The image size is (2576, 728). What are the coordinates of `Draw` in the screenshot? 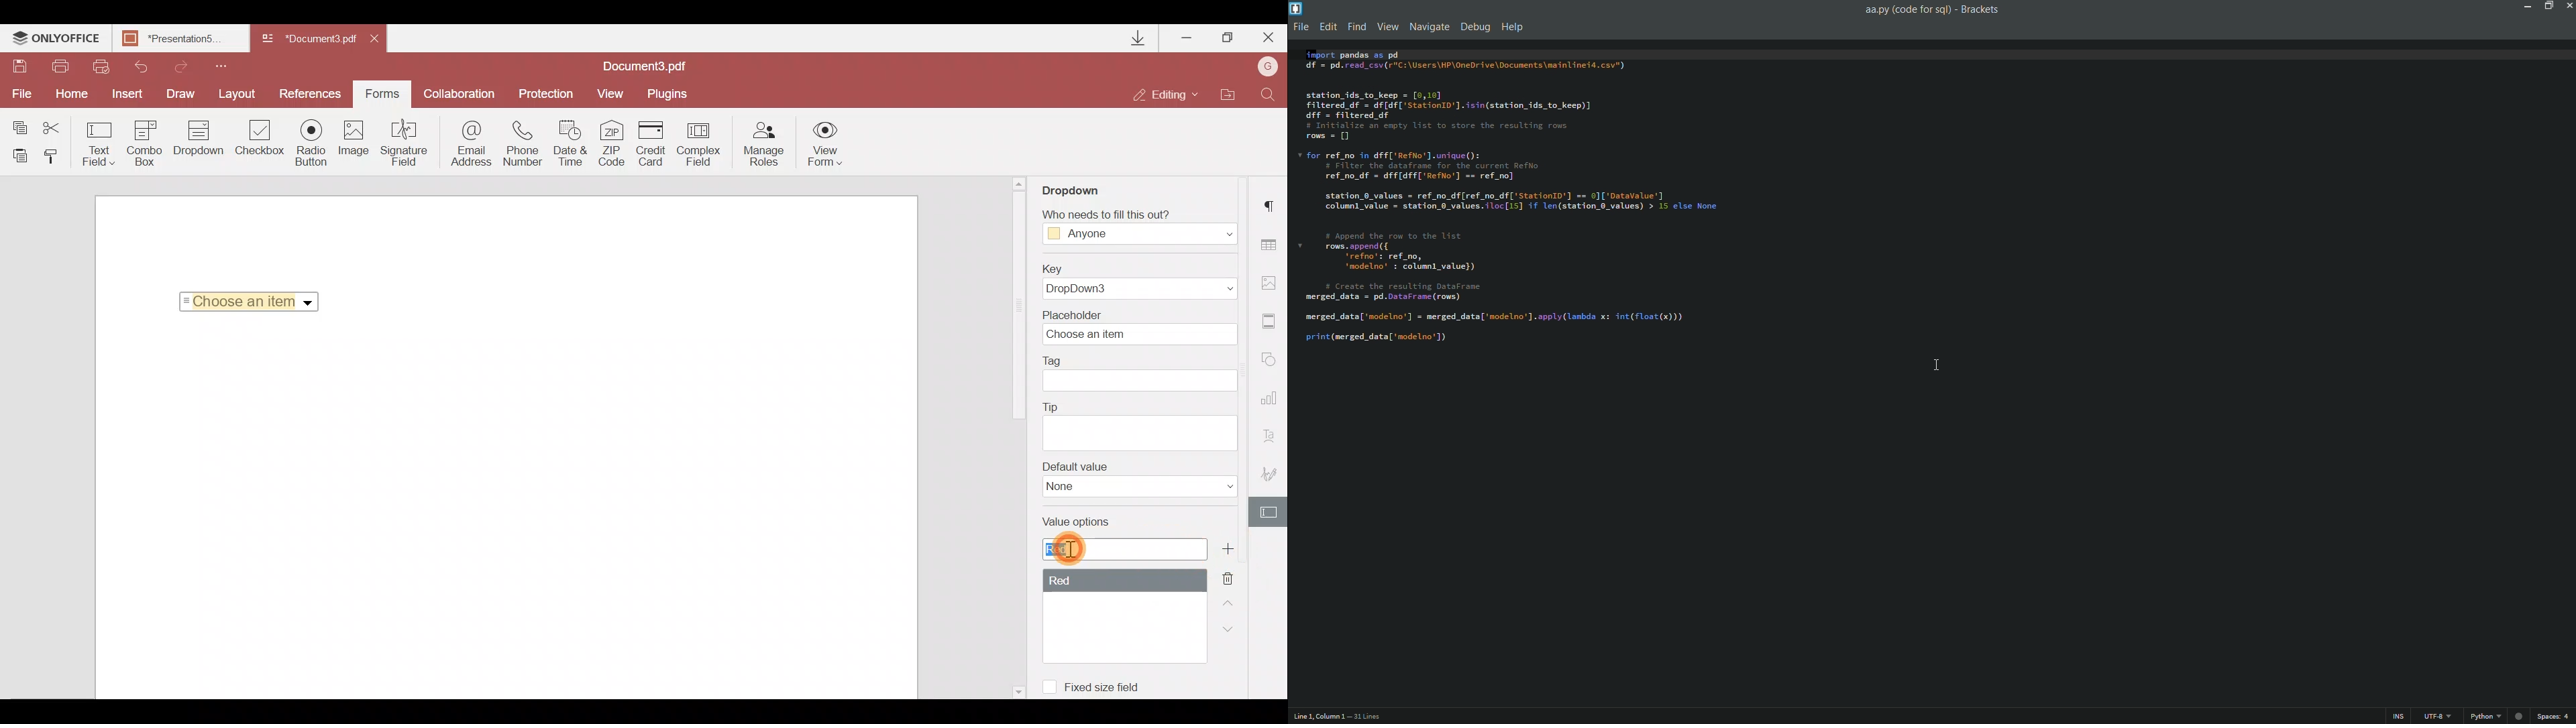 It's located at (184, 94).